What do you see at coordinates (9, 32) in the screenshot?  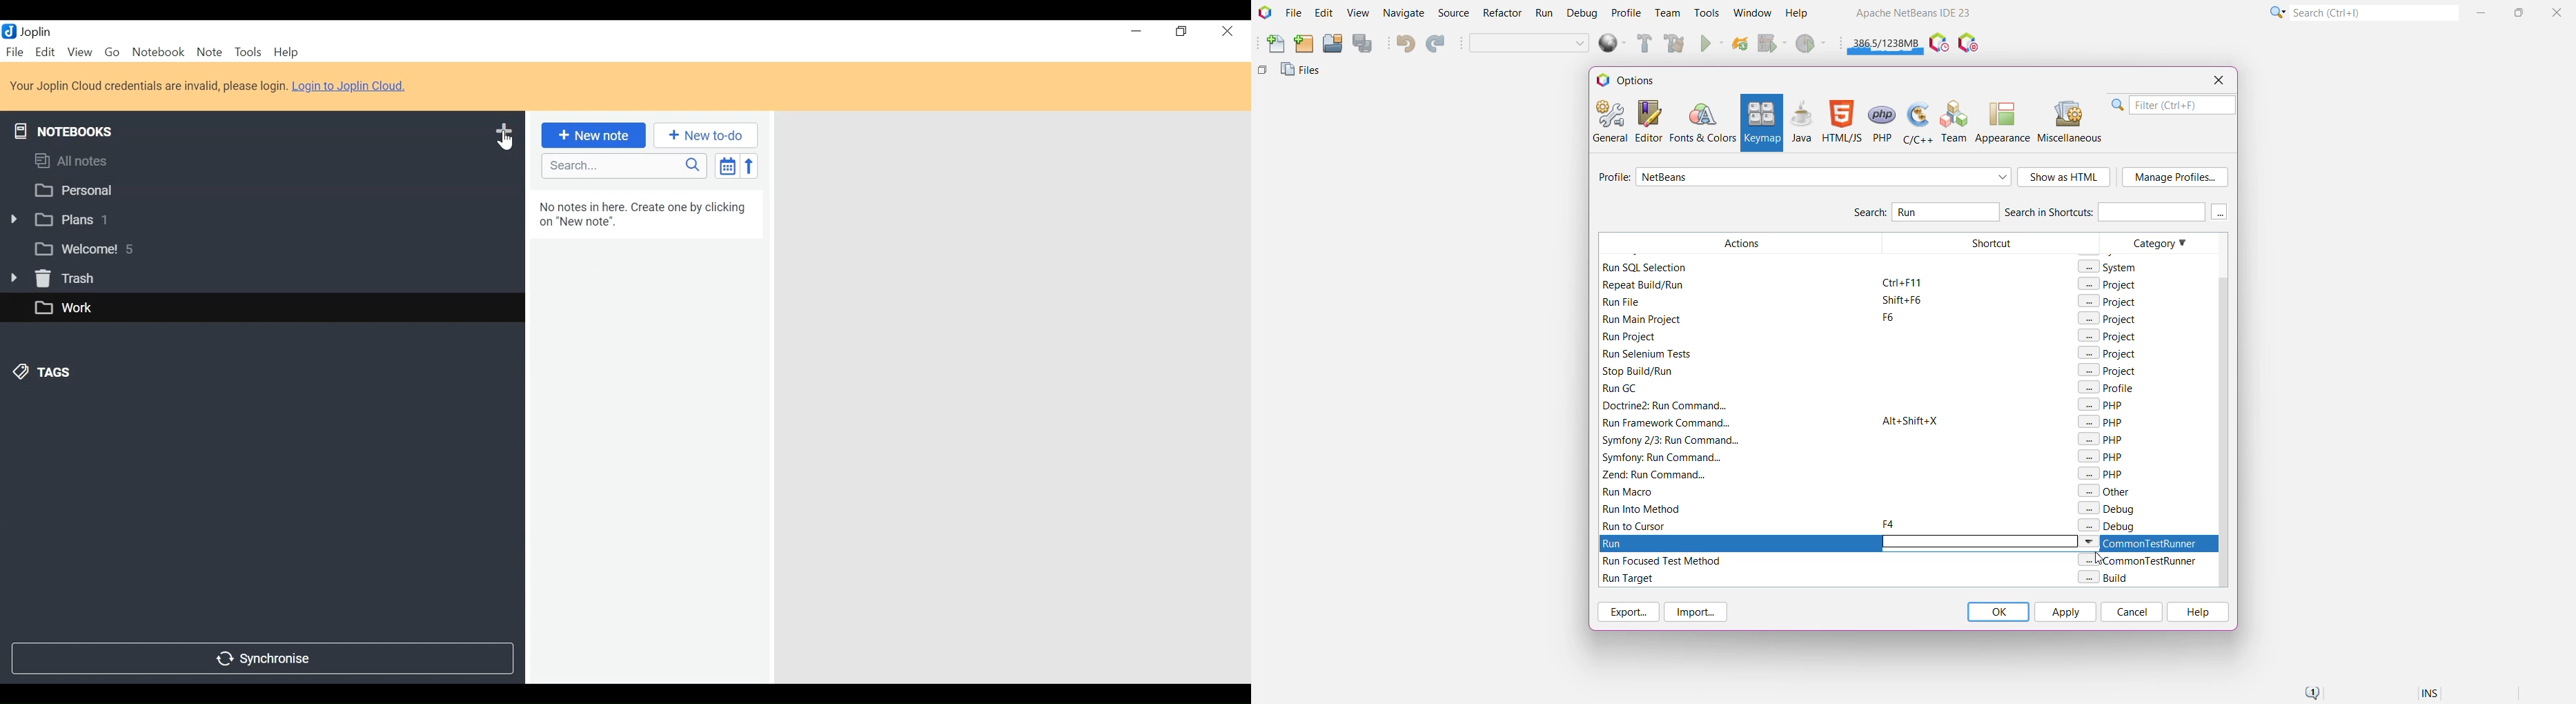 I see `Joplin Desktop Icon` at bounding box center [9, 32].